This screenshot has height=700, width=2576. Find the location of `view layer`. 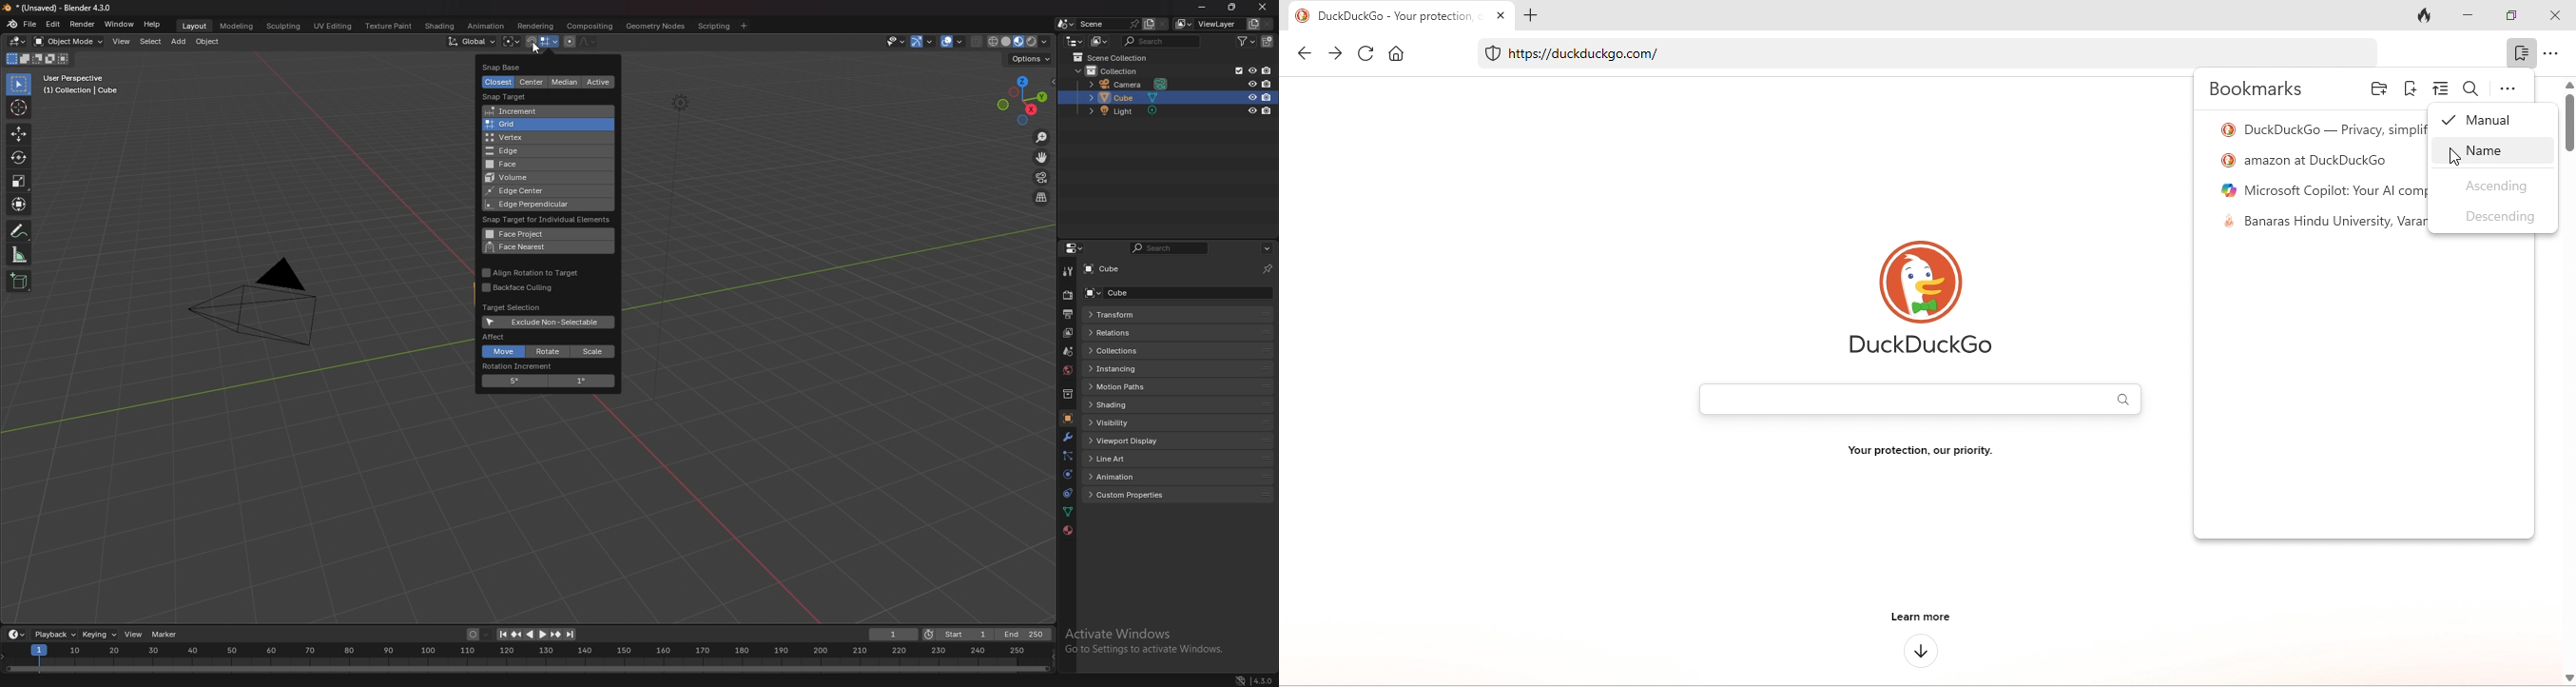

view layer is located at coordinates (1209, 23).